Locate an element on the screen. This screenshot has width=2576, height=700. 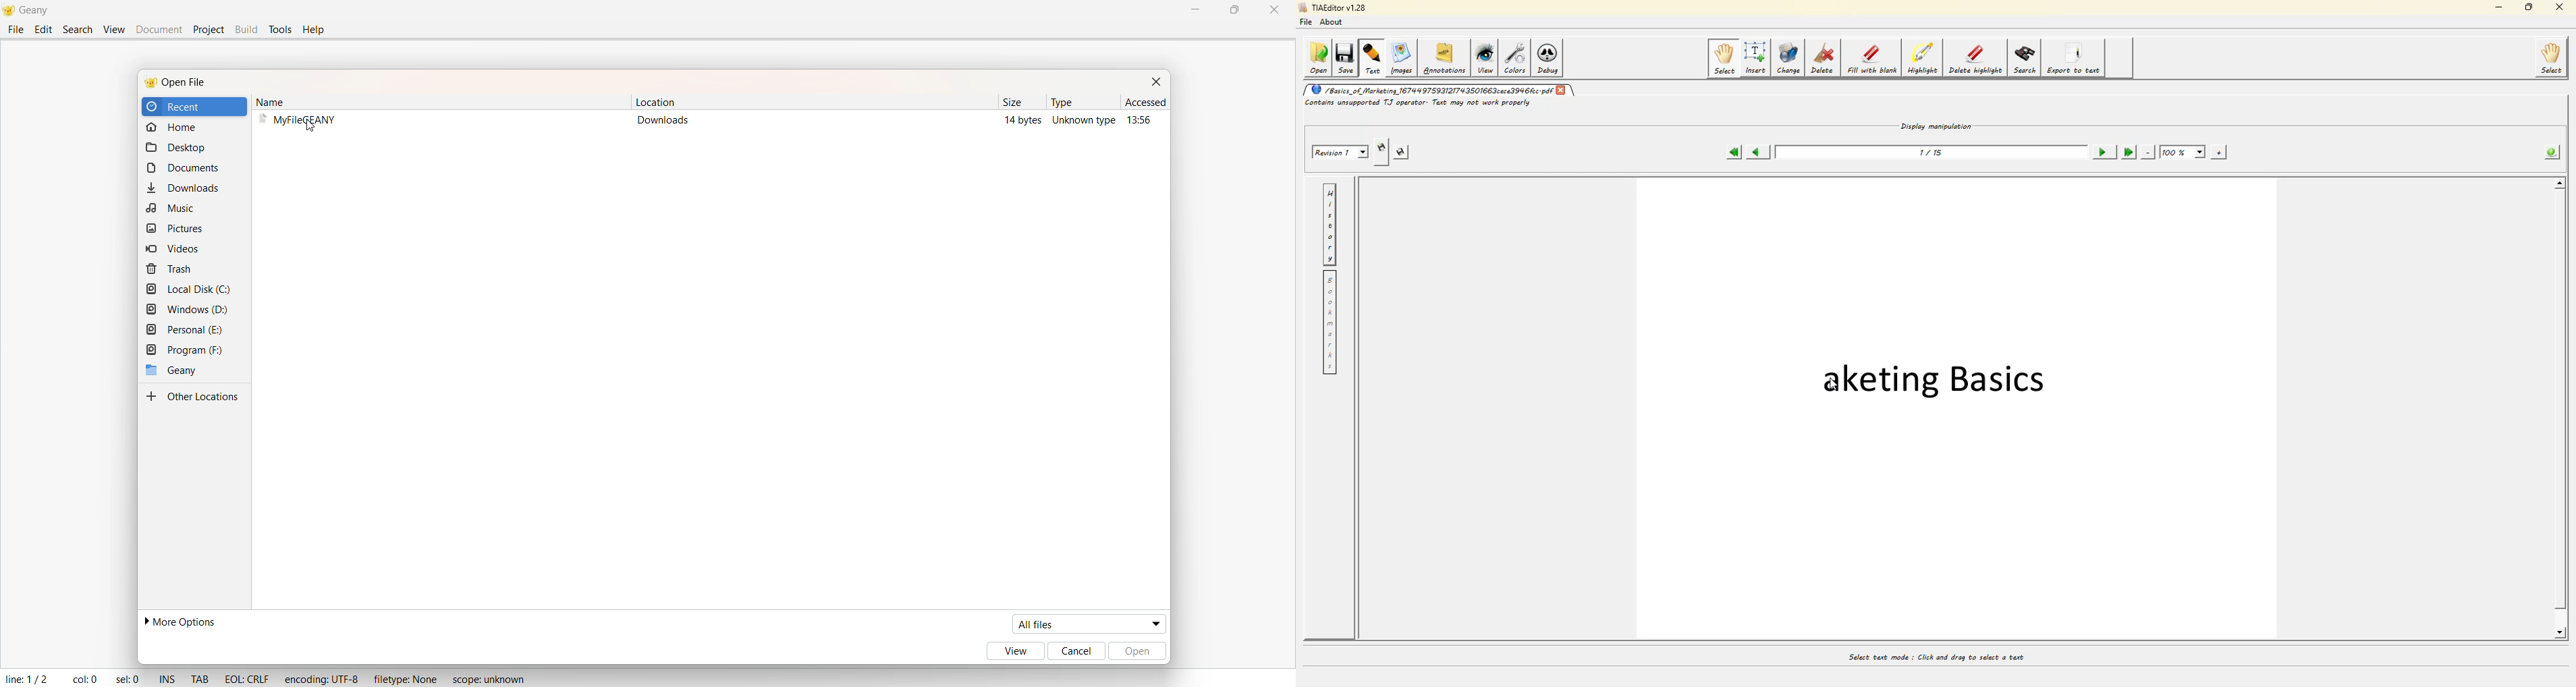
EOL : CRLF is located at coordinates (244, 679).